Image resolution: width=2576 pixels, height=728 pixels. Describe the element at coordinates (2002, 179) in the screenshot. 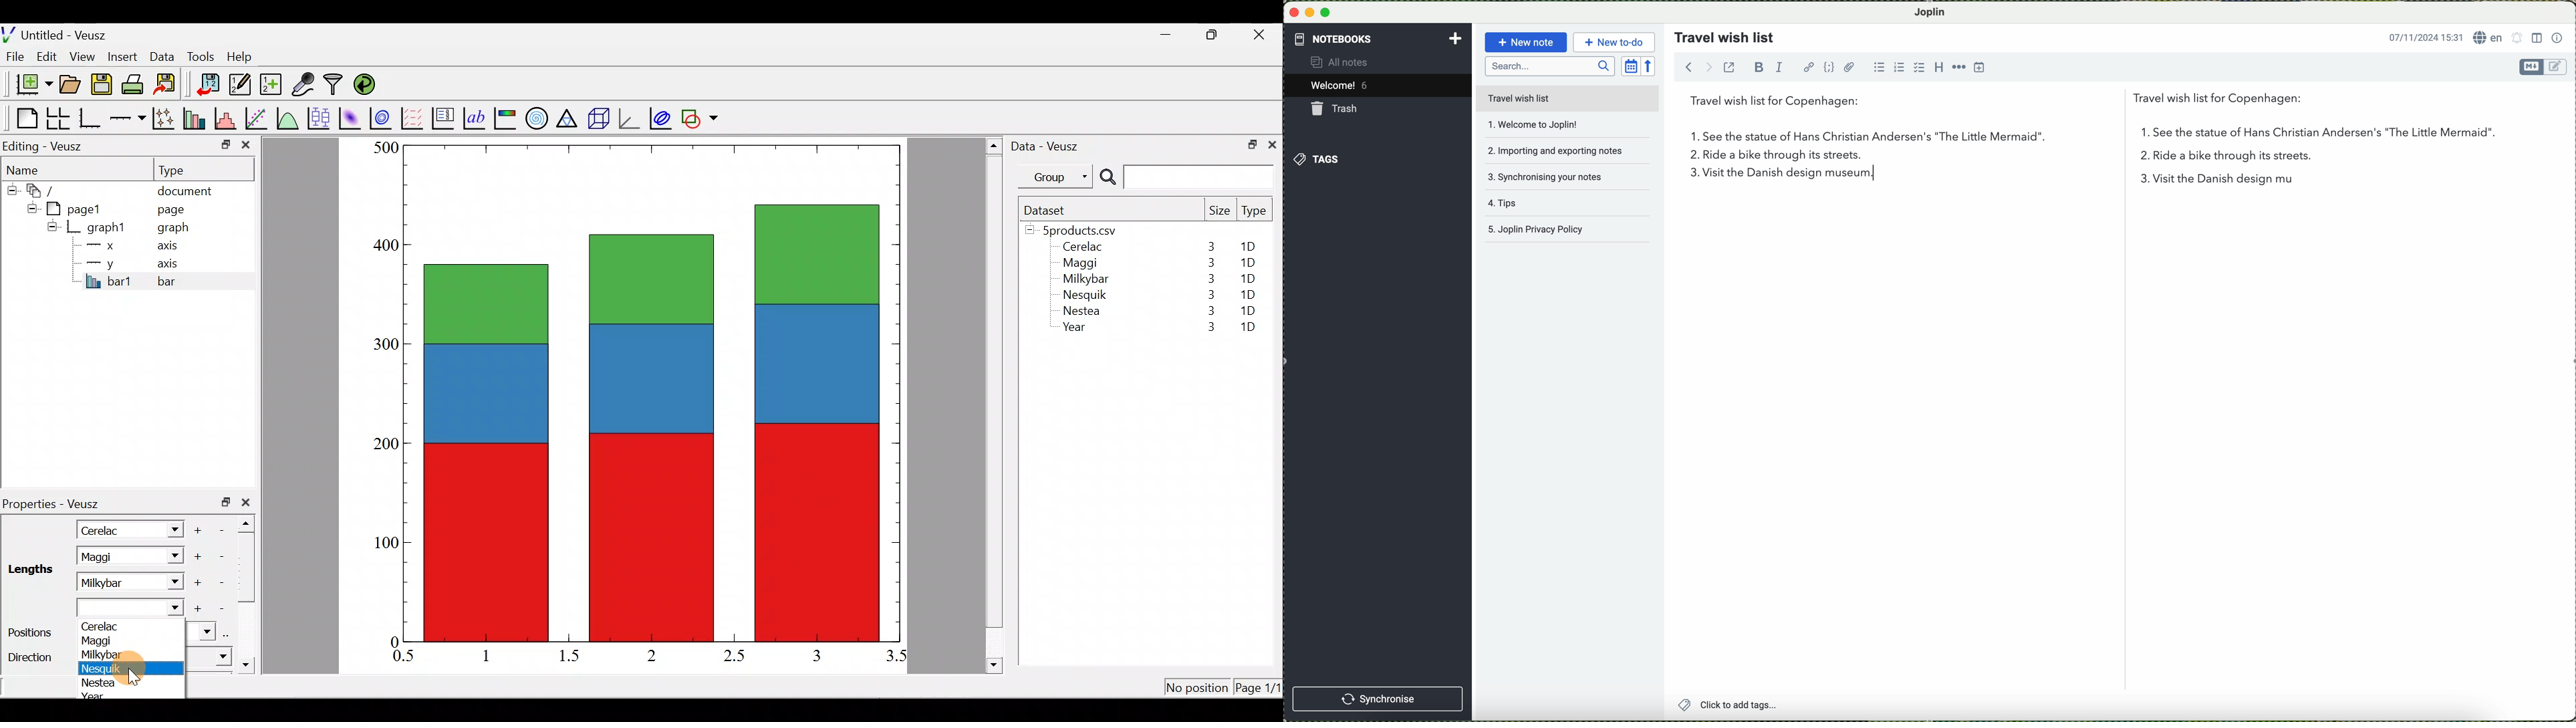

I see `visit the Danish design museum.` at that location.